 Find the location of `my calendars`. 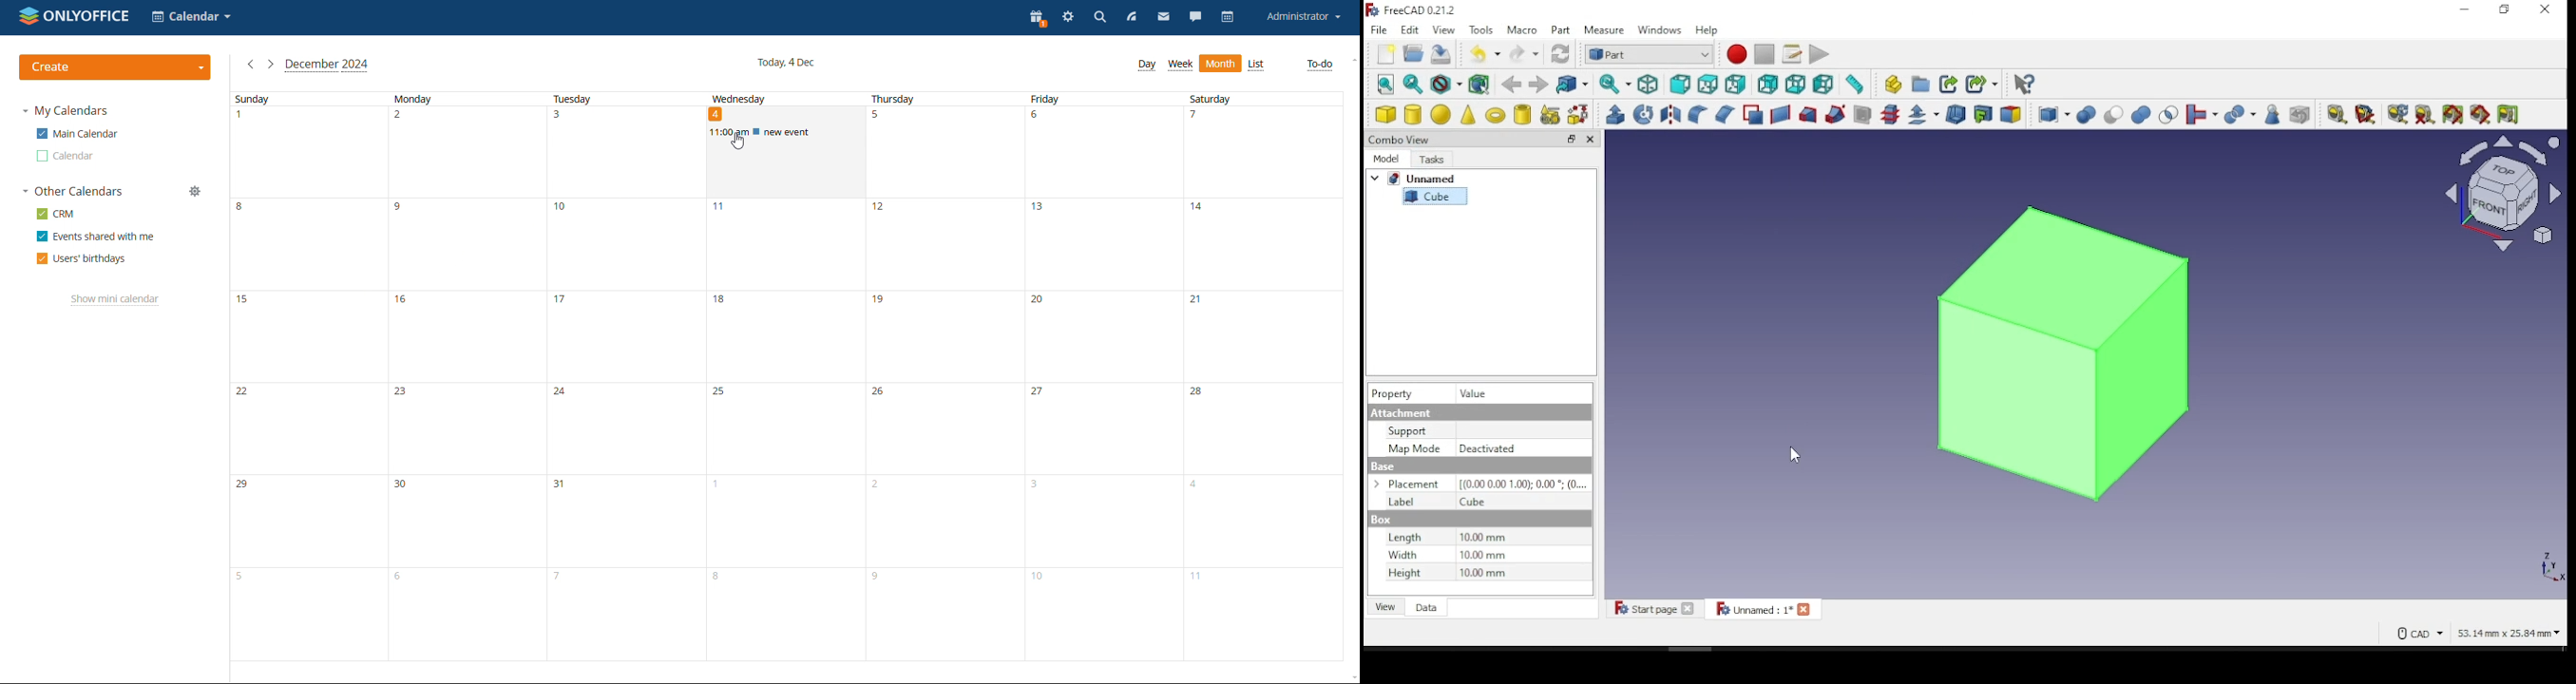

my calendars is located at coordinates (66, 111).